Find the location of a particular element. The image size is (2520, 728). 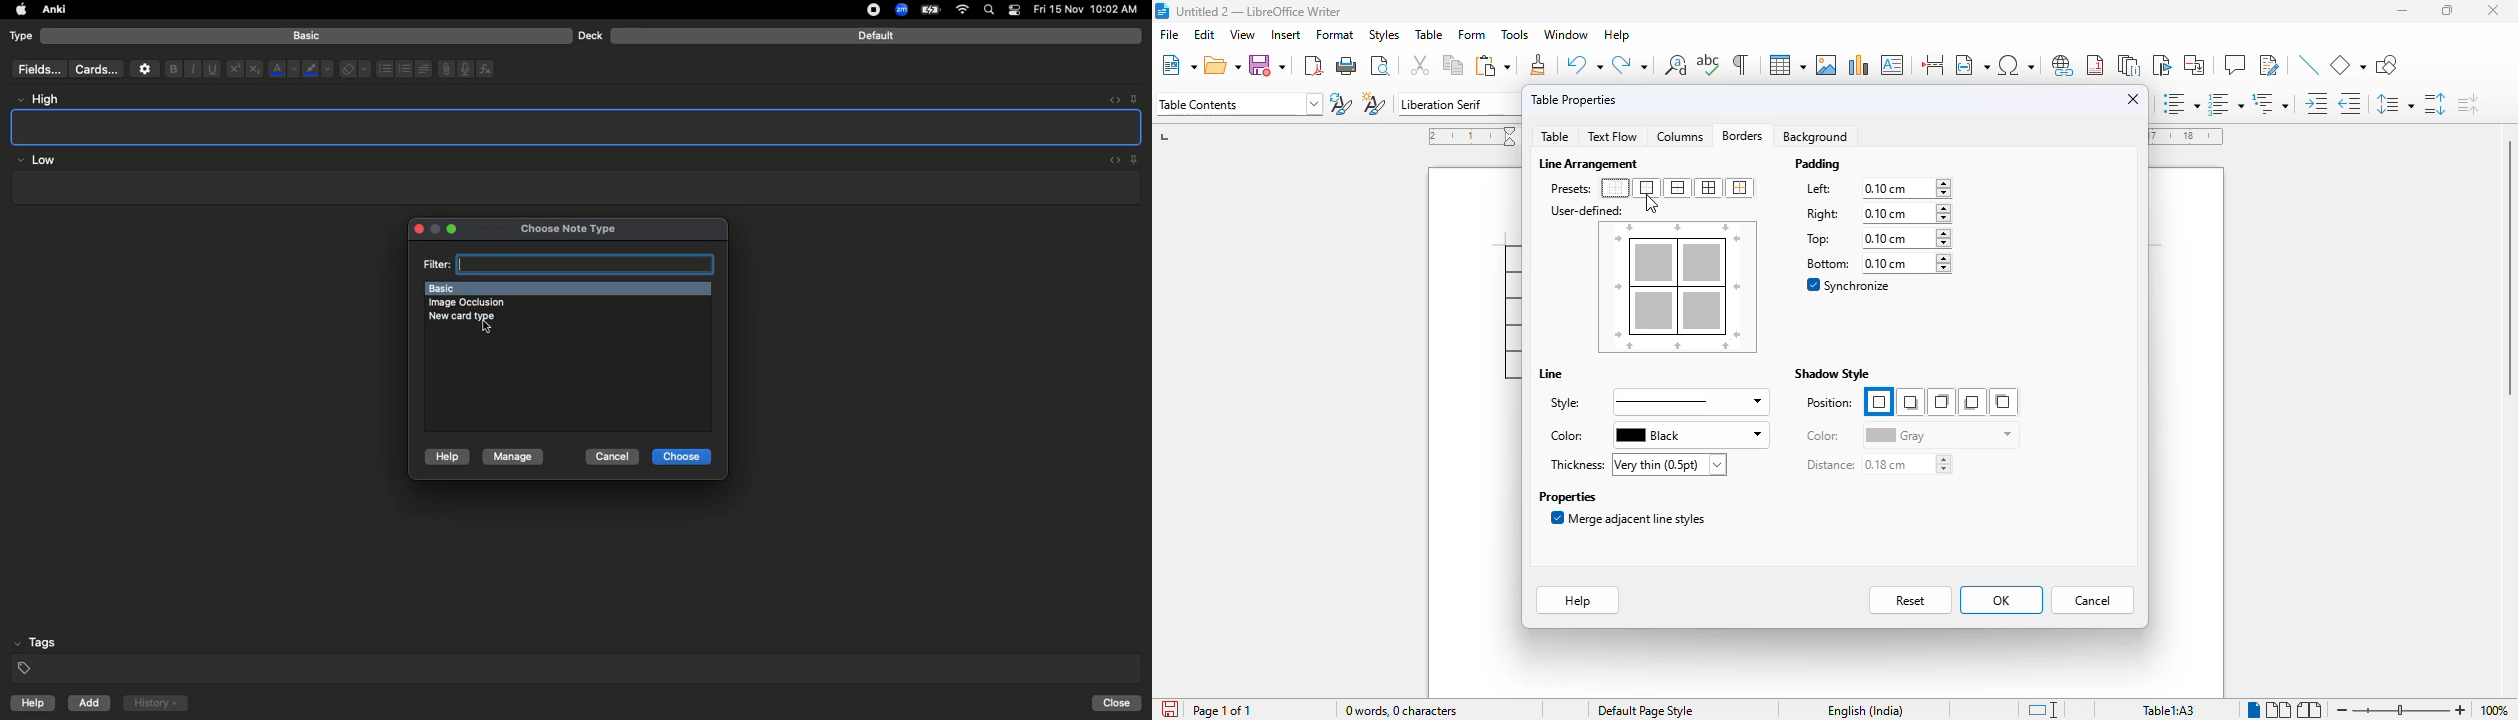

set paragraph style is located at coordinates (1239, 104).